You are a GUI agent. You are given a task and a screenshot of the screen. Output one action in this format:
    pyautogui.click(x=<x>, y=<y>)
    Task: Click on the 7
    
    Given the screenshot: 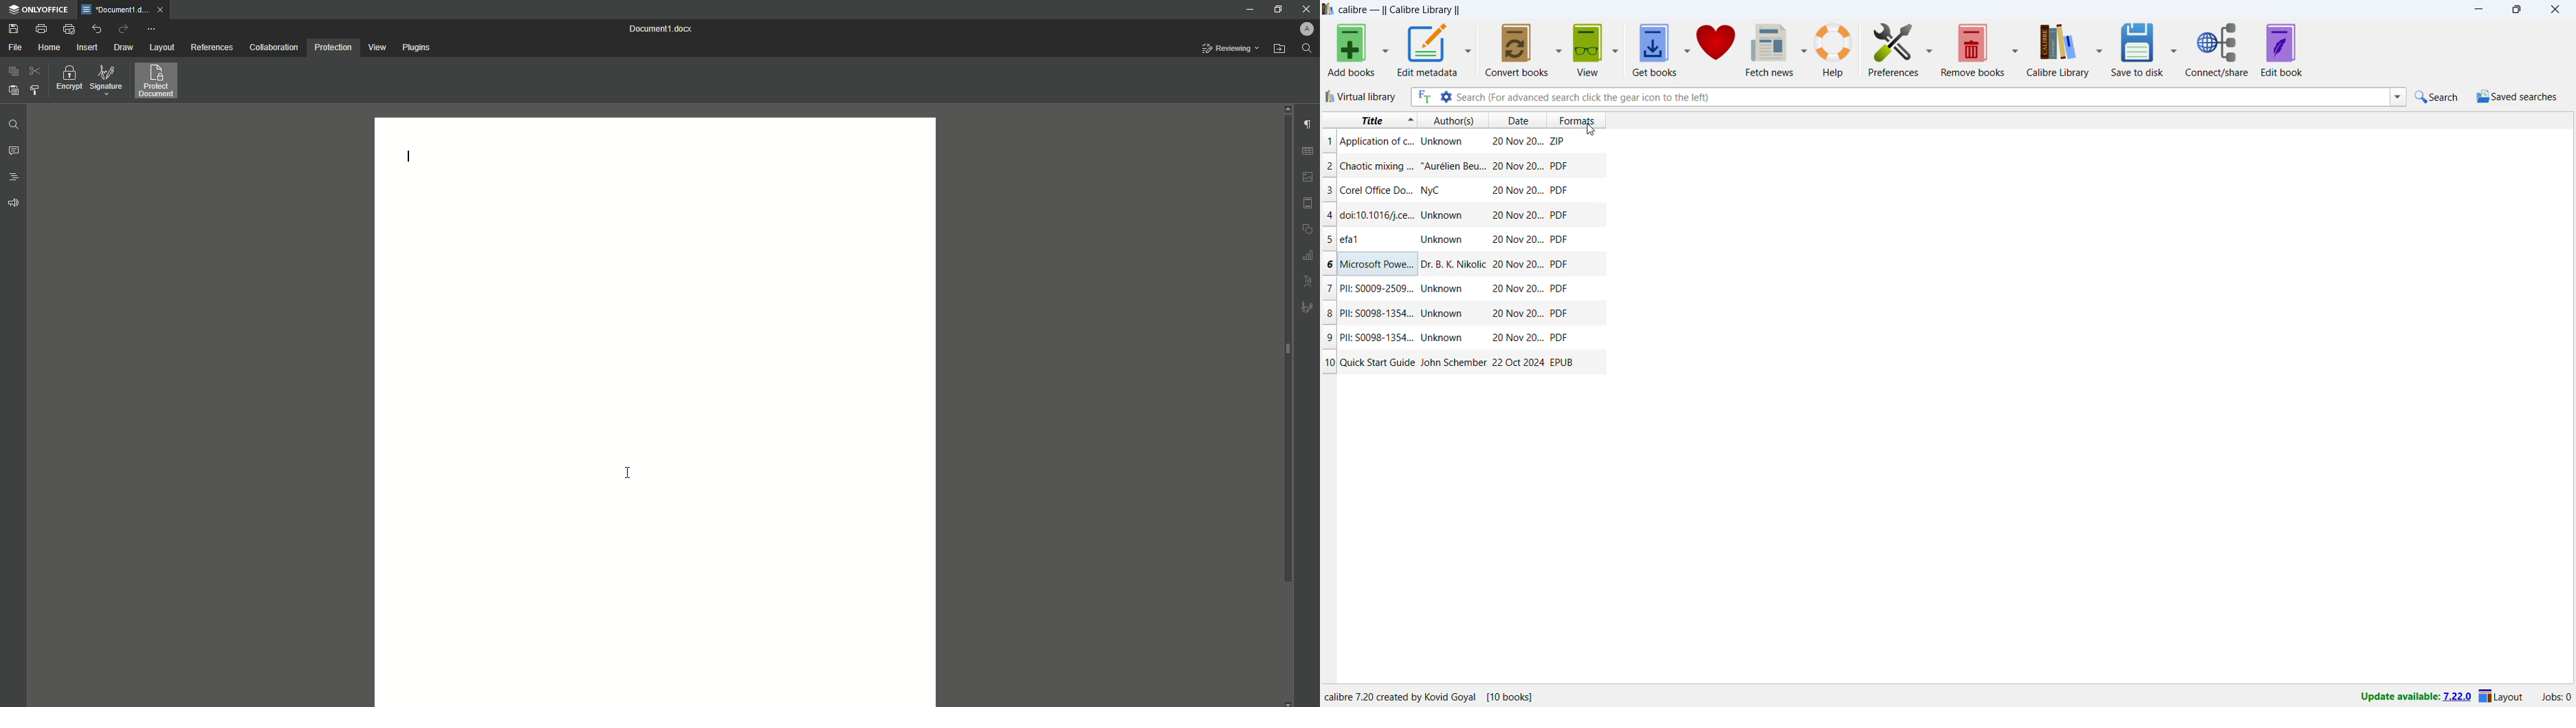 What is the action you would take?
    pyautogui.click(x=1328, y=288)
    